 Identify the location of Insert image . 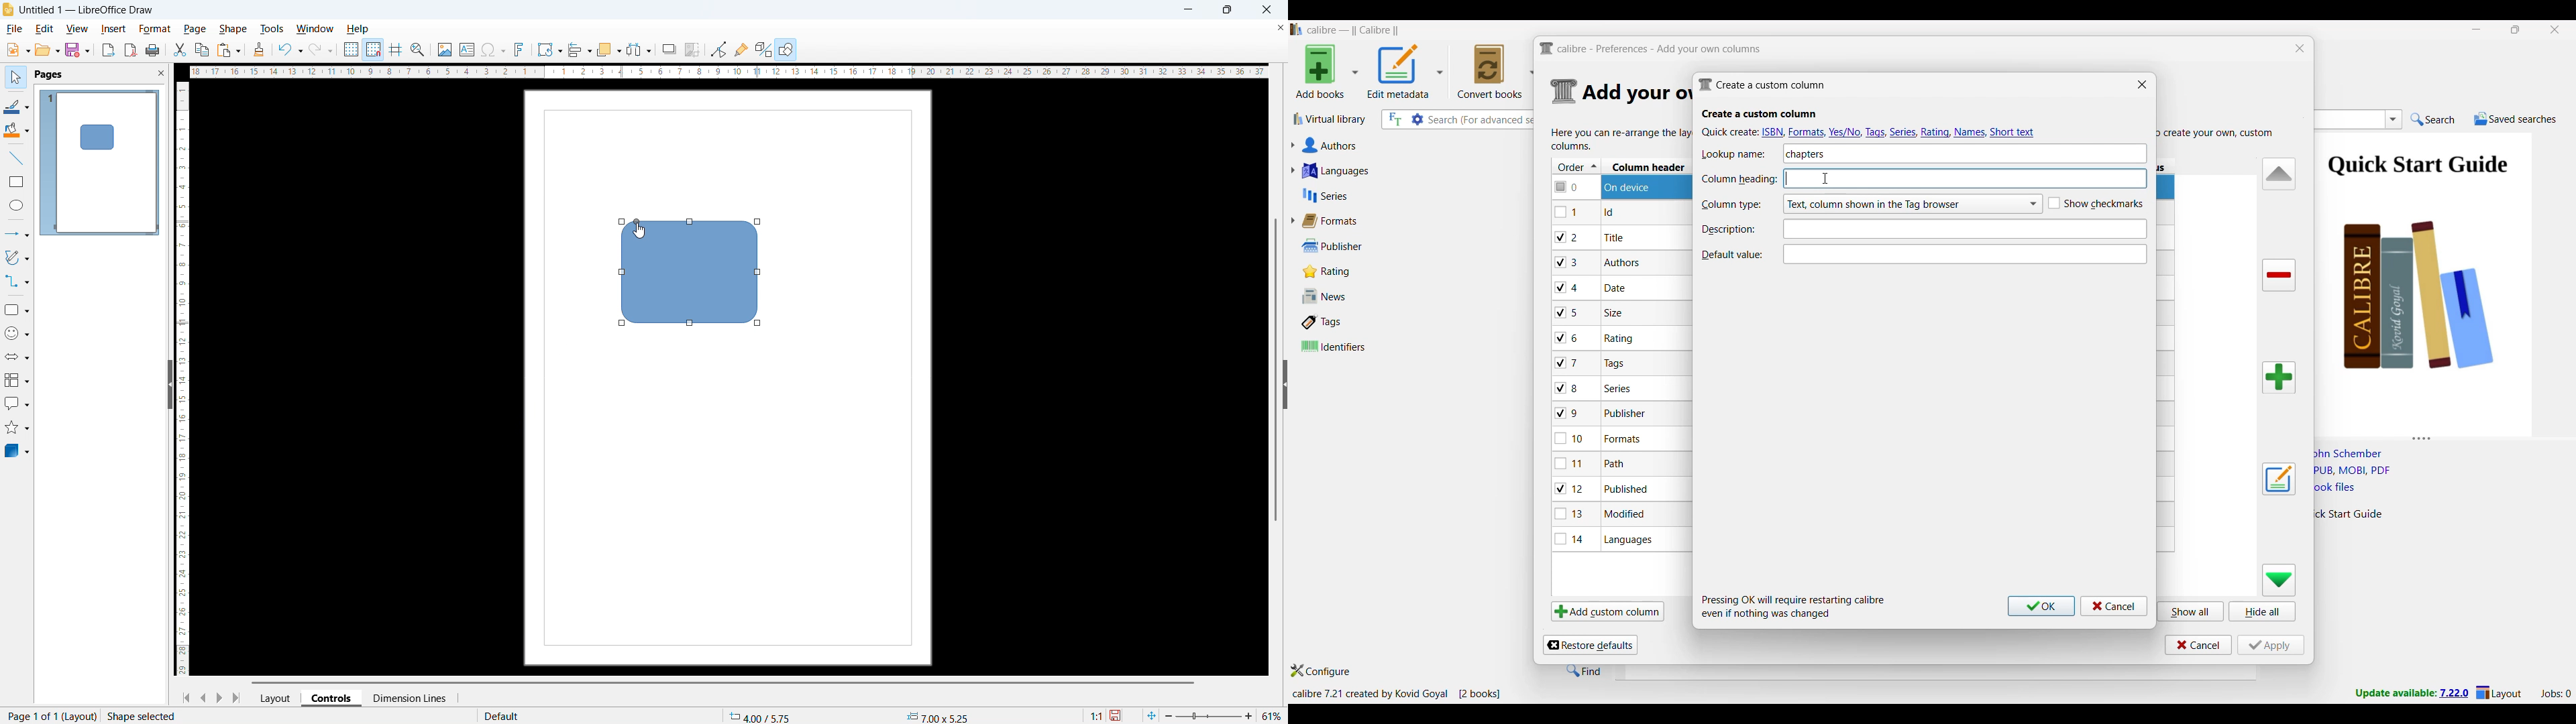
(444, 49).